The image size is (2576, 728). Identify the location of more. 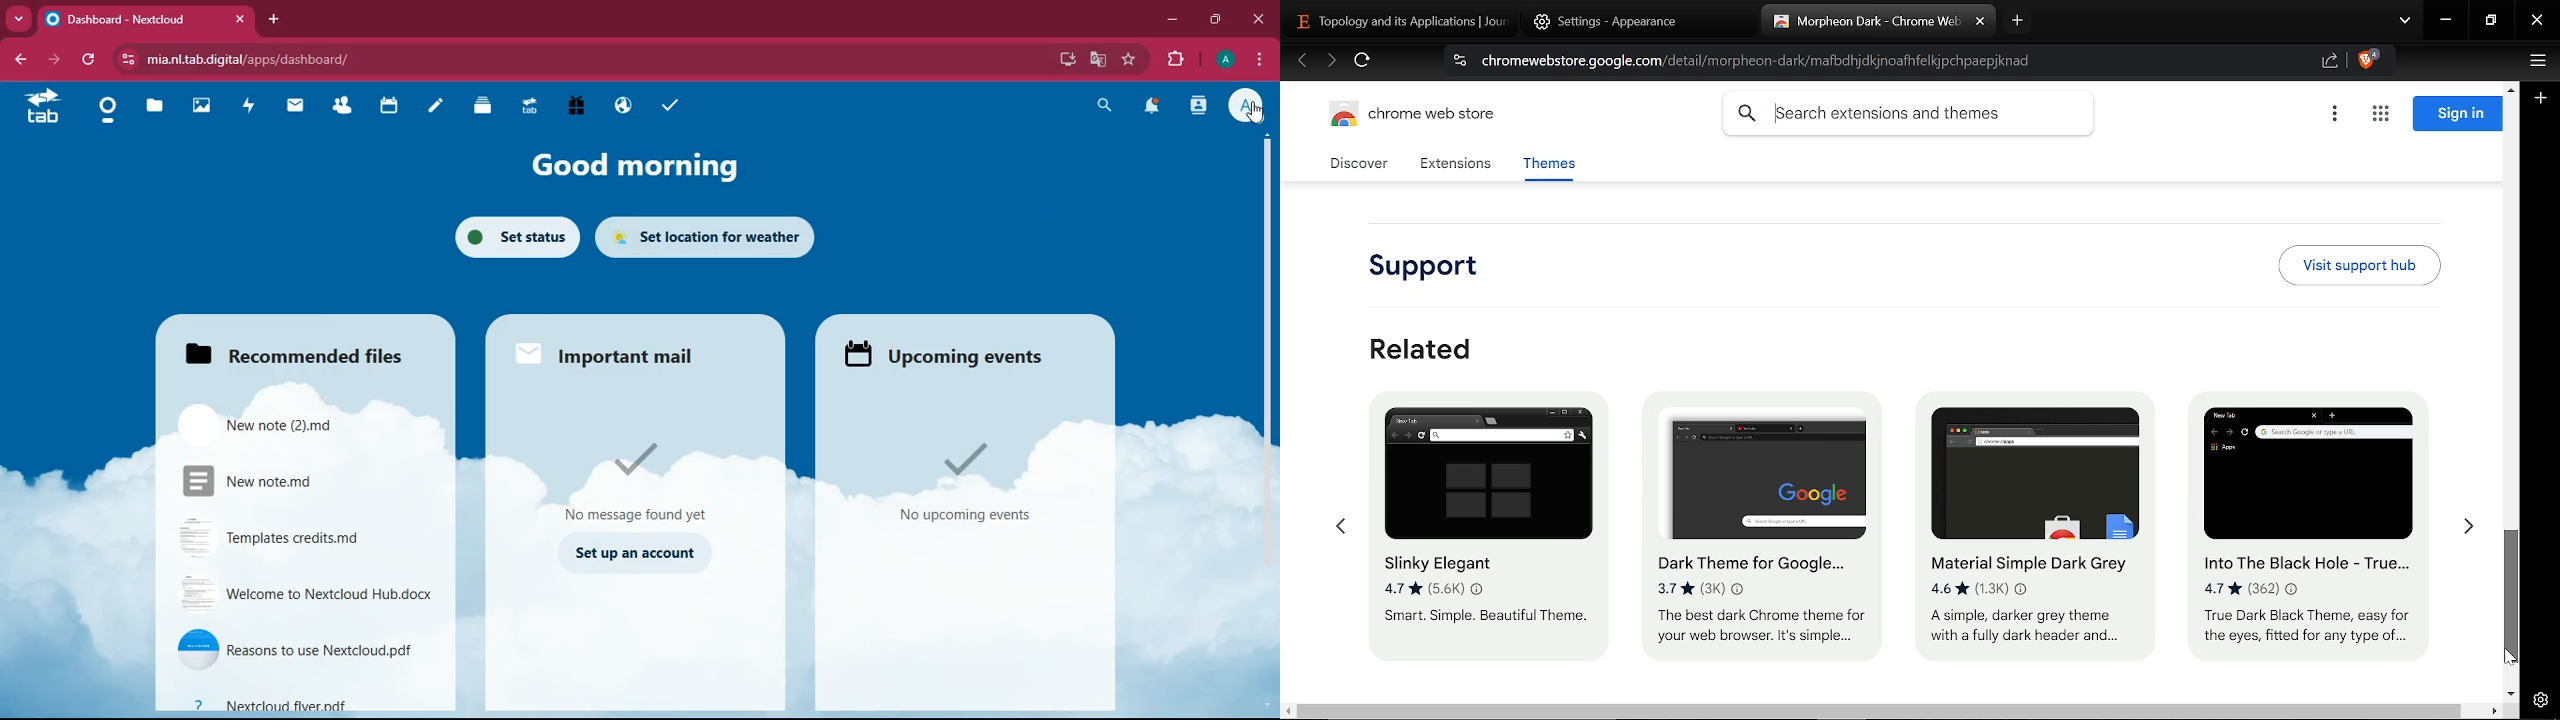
(19, 19).